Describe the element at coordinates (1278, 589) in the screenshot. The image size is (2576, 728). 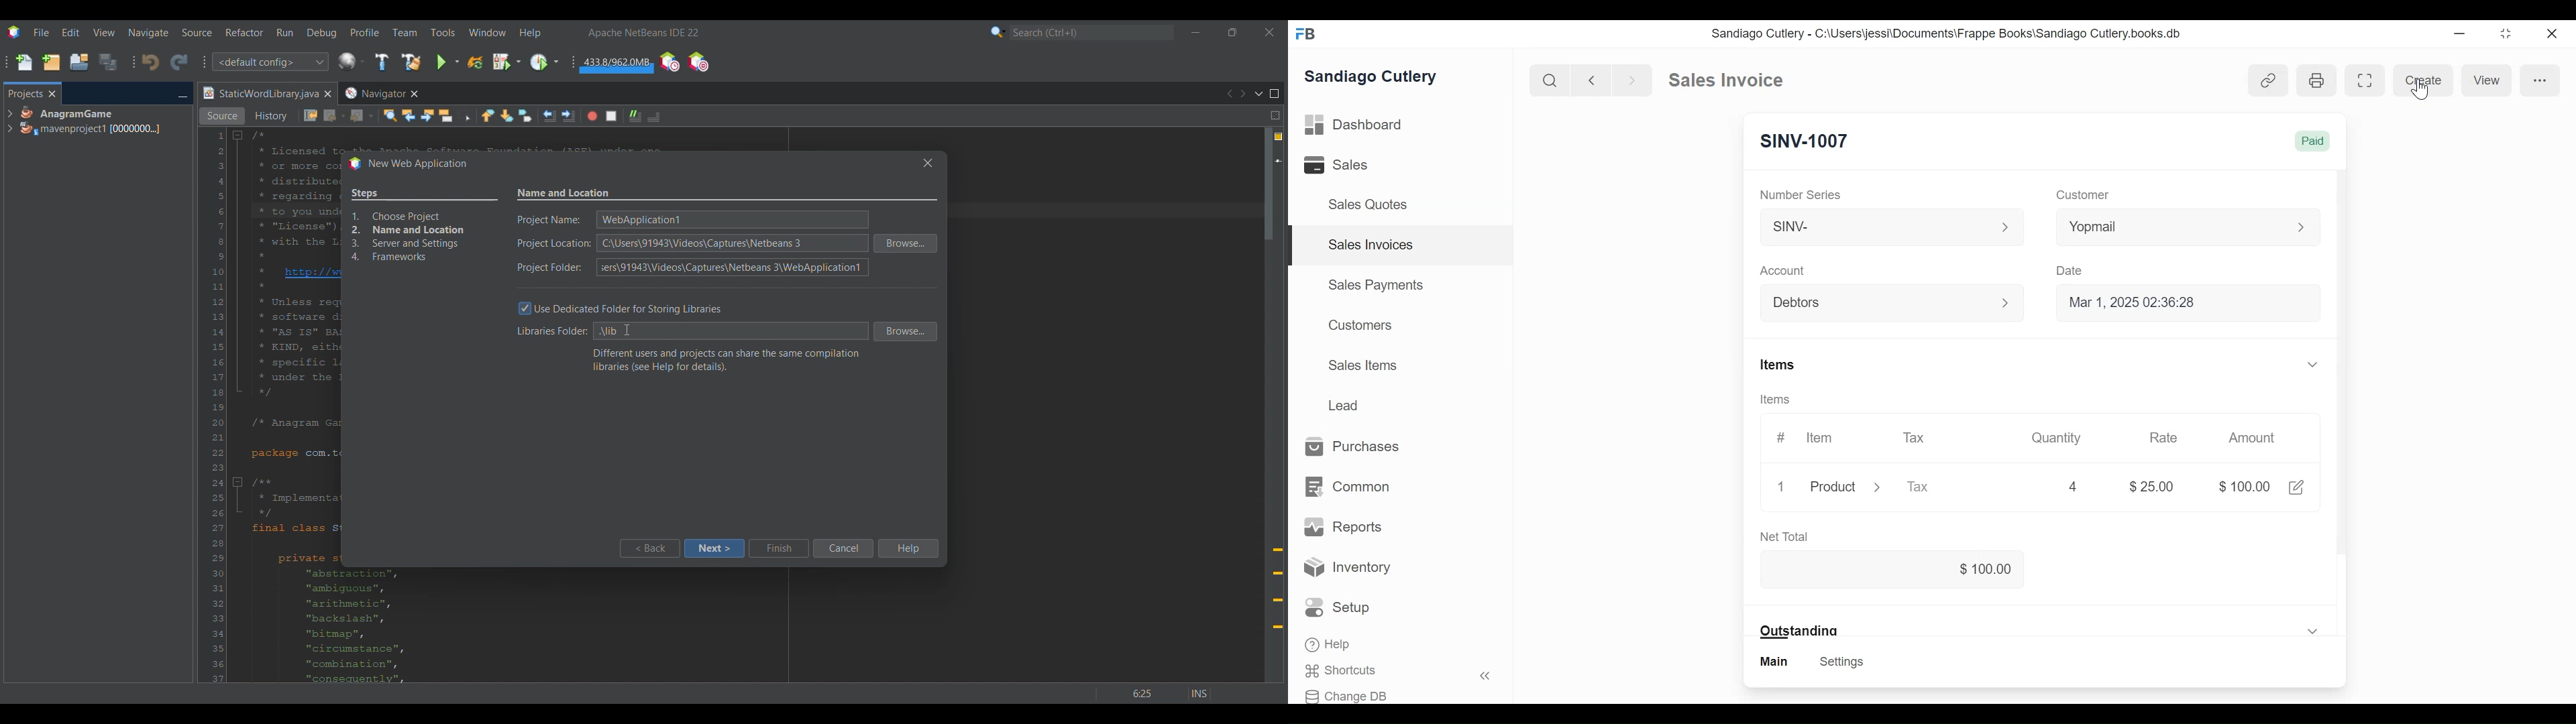
I see `Add @override annotation` at that location.